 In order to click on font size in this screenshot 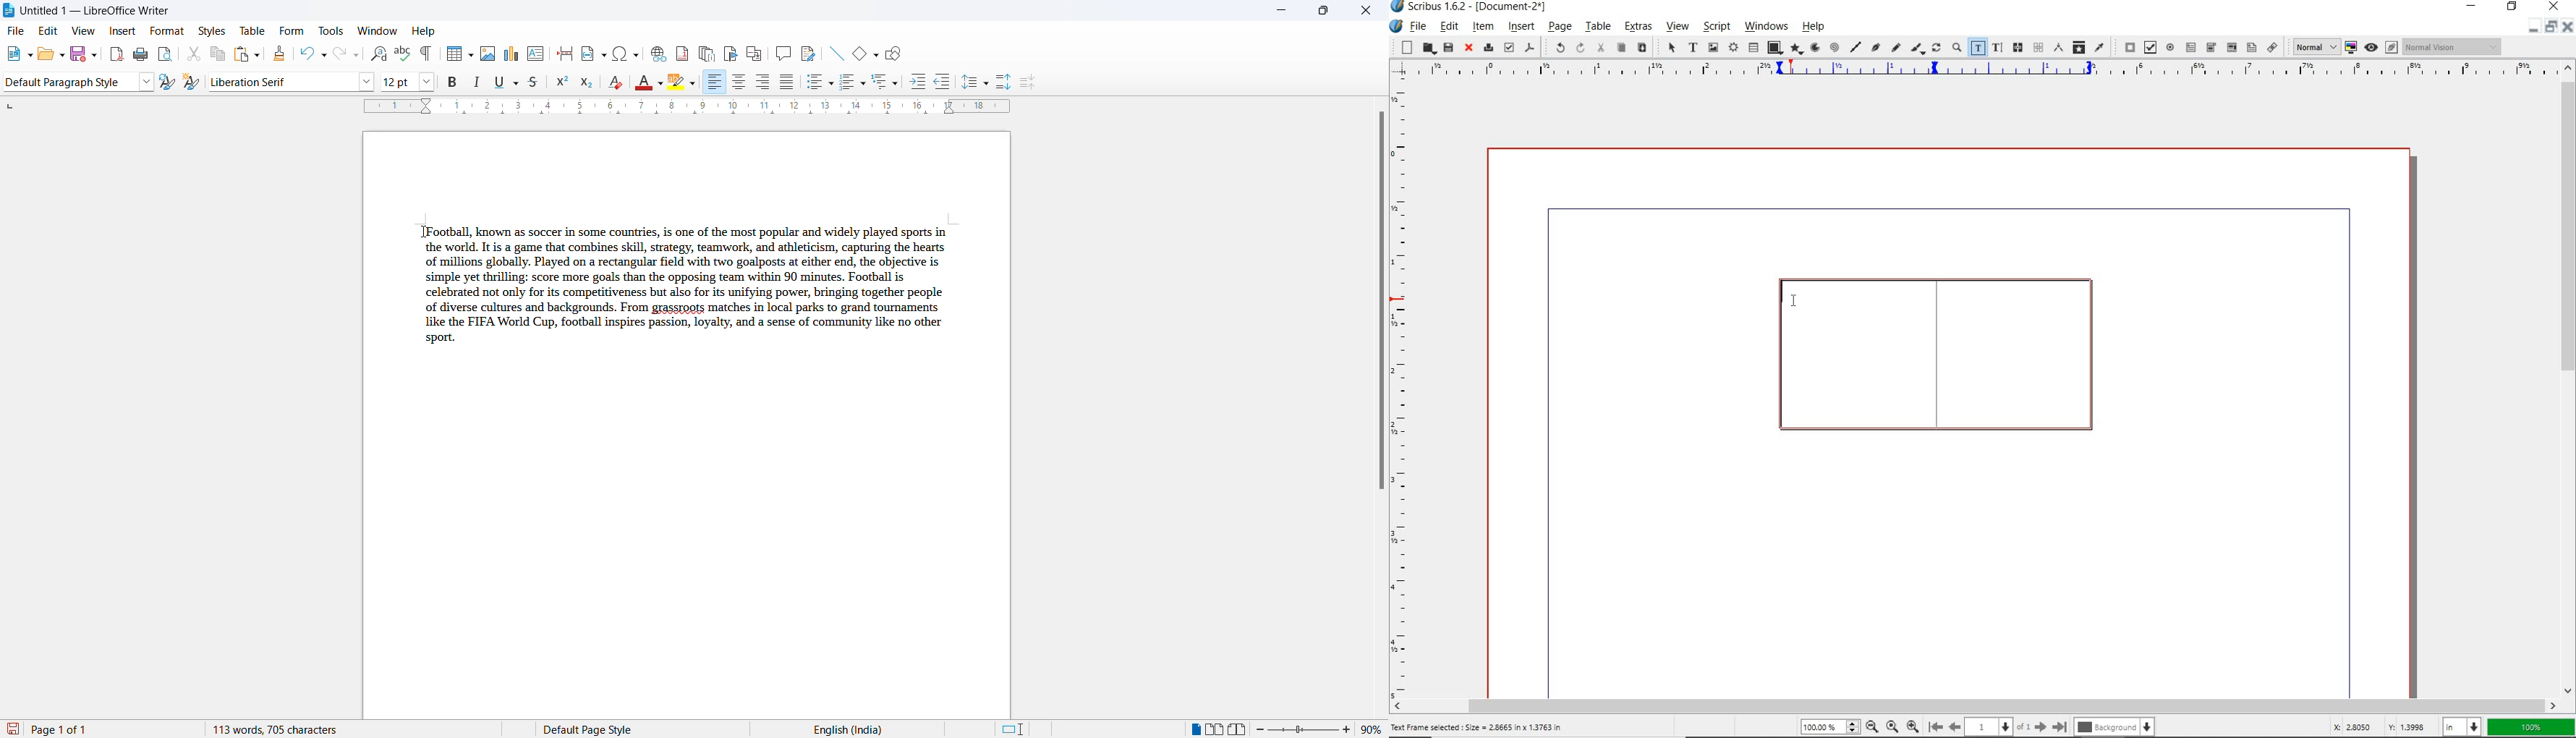, I will do `click(397, 80)`.